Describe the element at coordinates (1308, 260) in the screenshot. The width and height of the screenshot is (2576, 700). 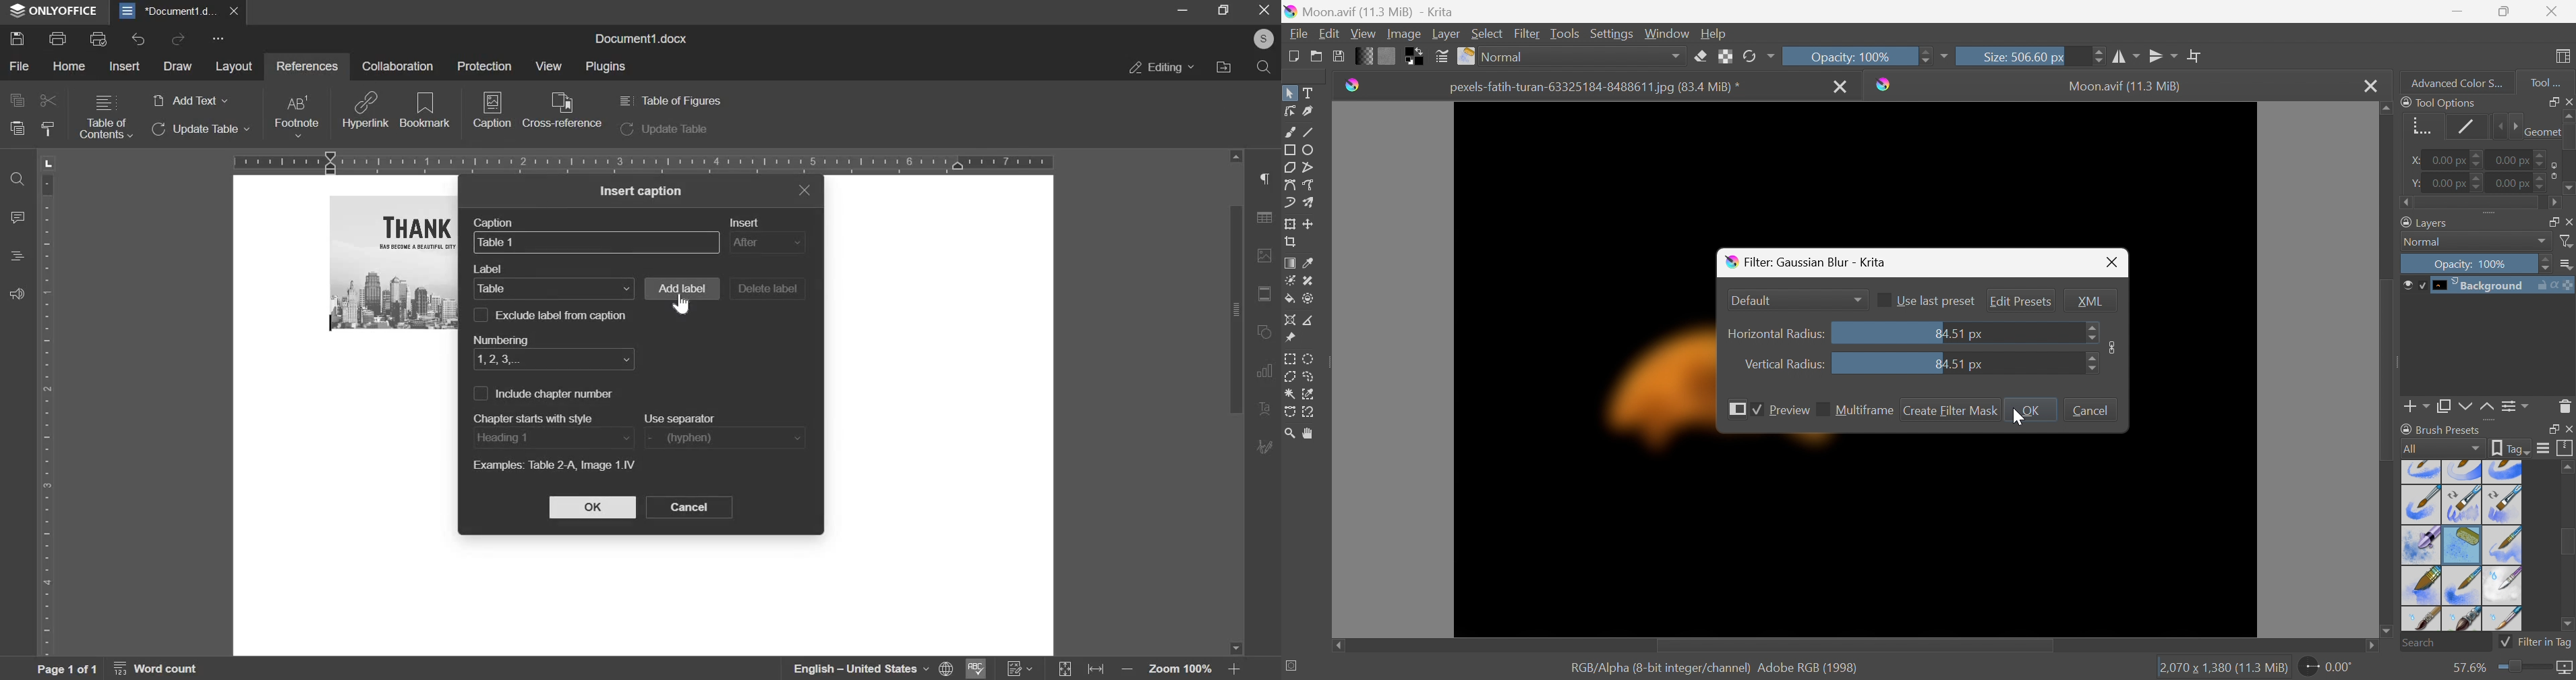
I see `Sample a color from the image or current layer` at that location.